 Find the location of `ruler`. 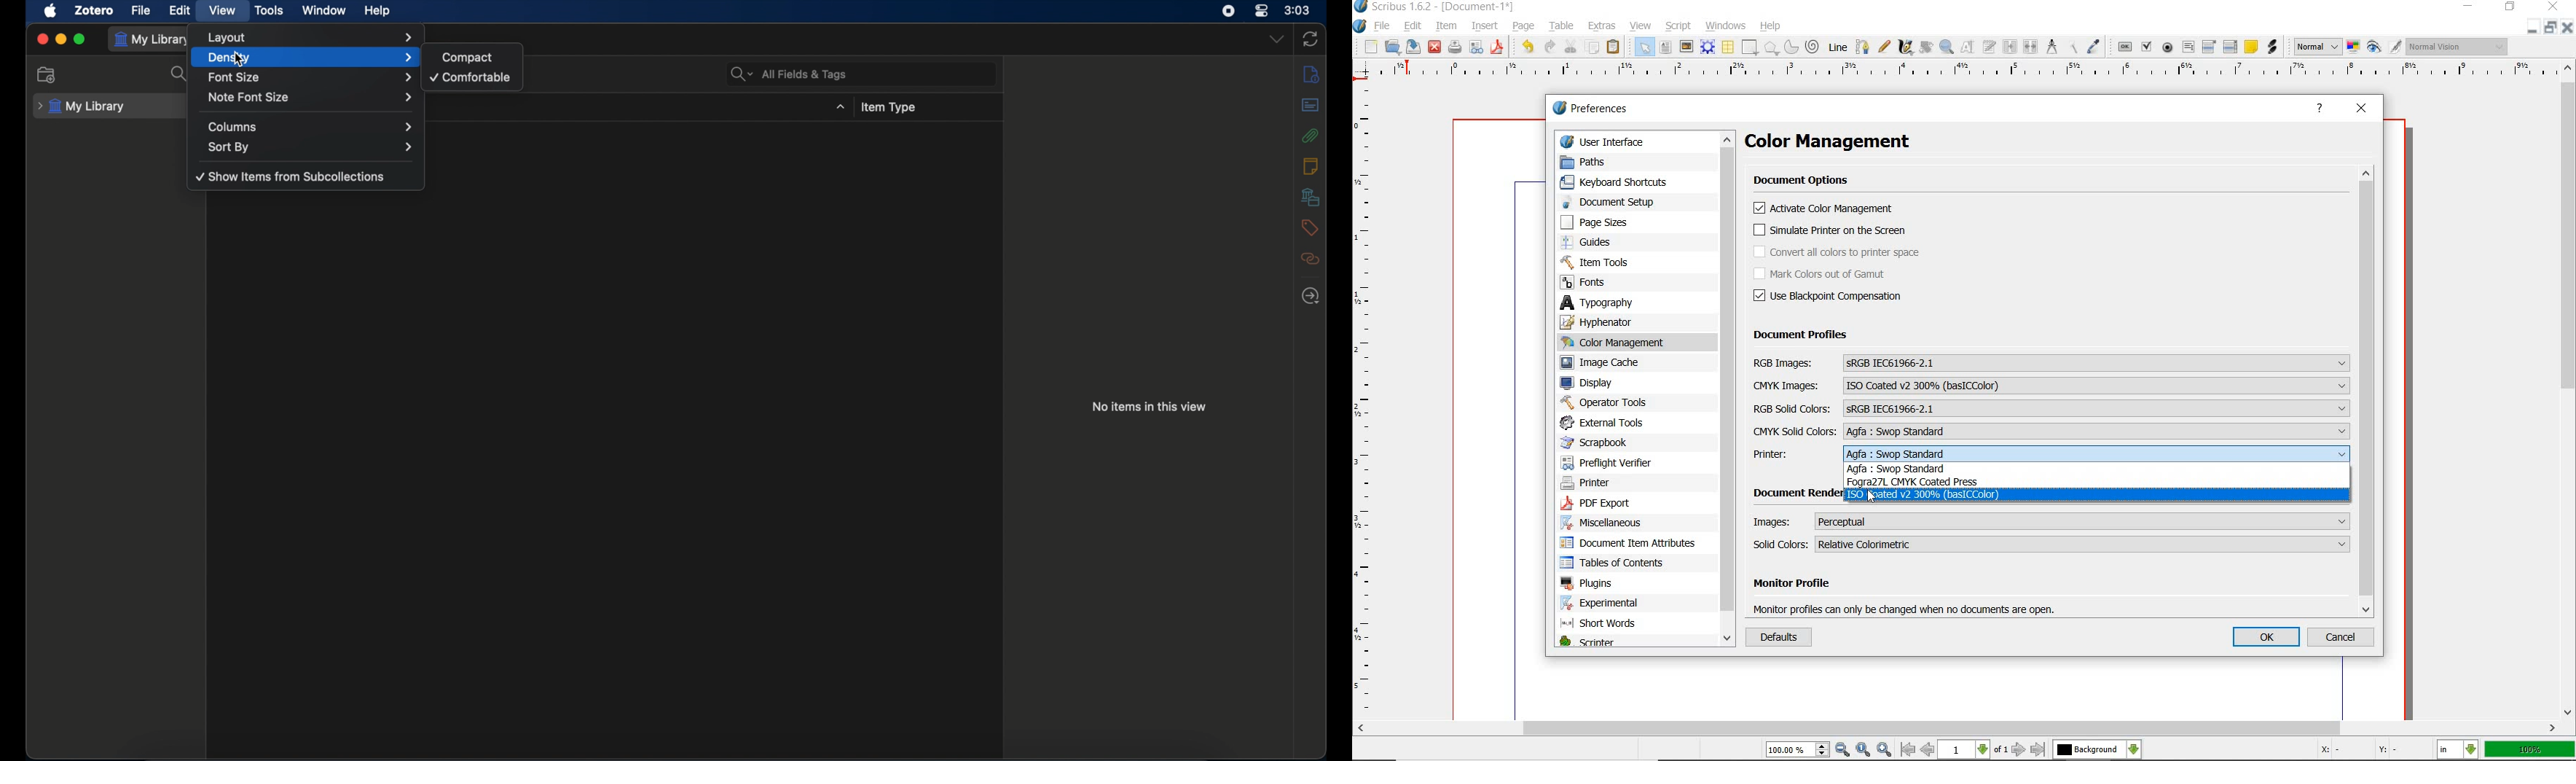

ruler is located at coordinates (1968, 72).